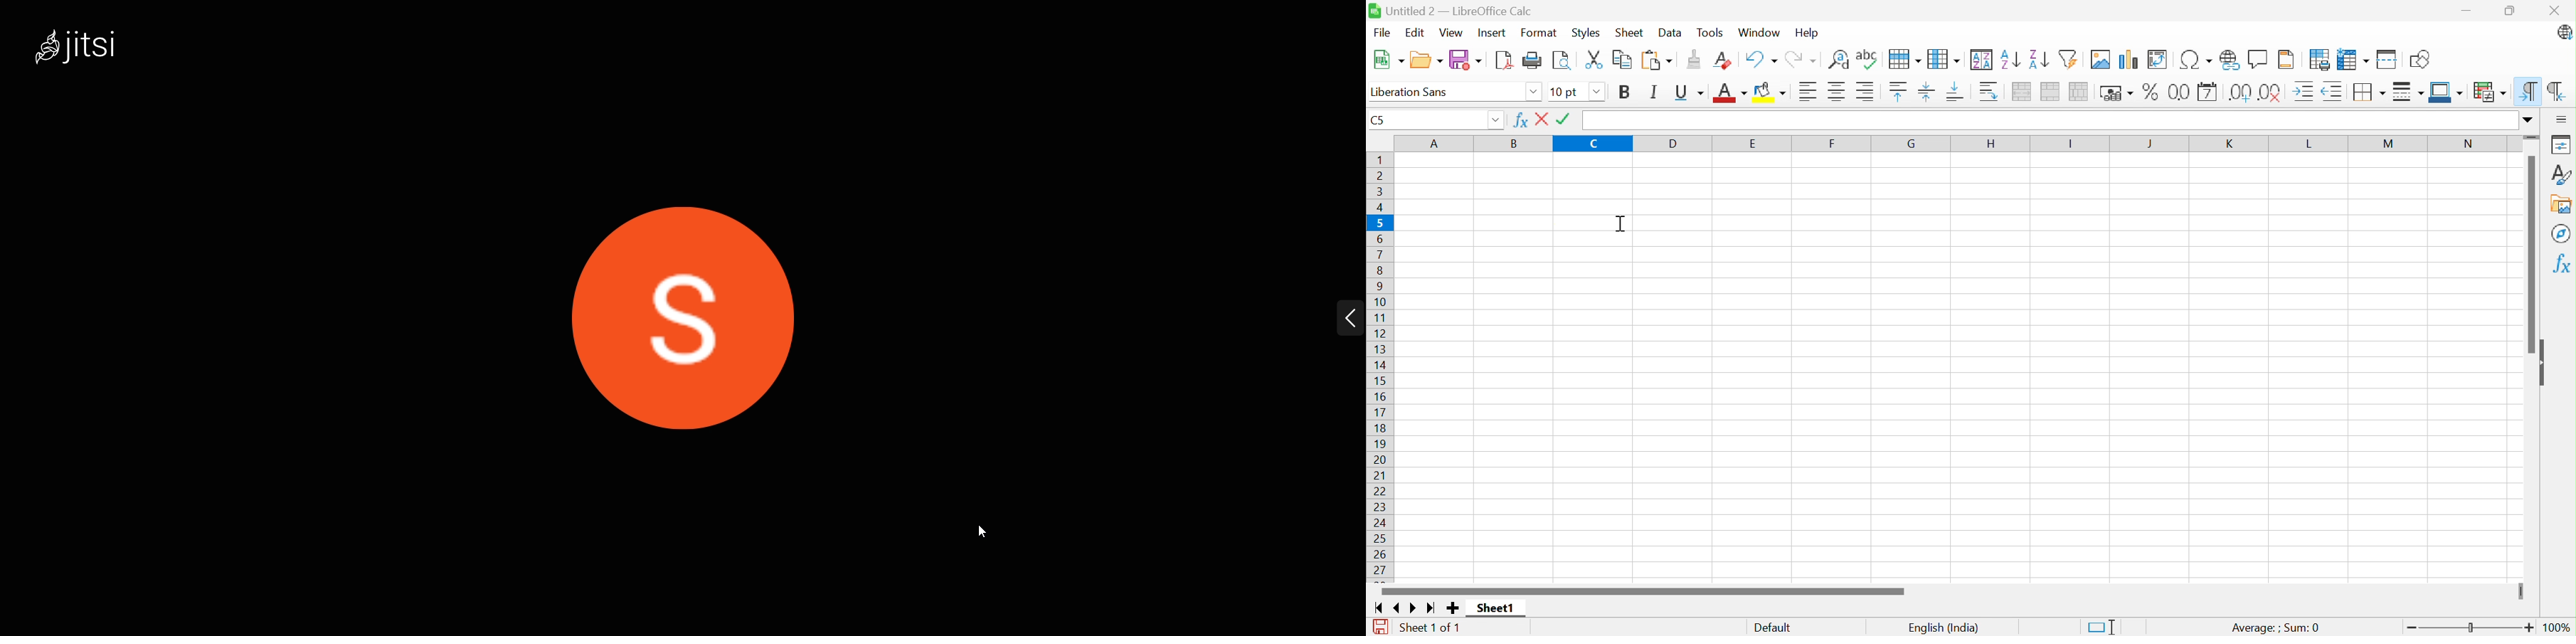  I want to click on Navigator, so click(2562, 233).